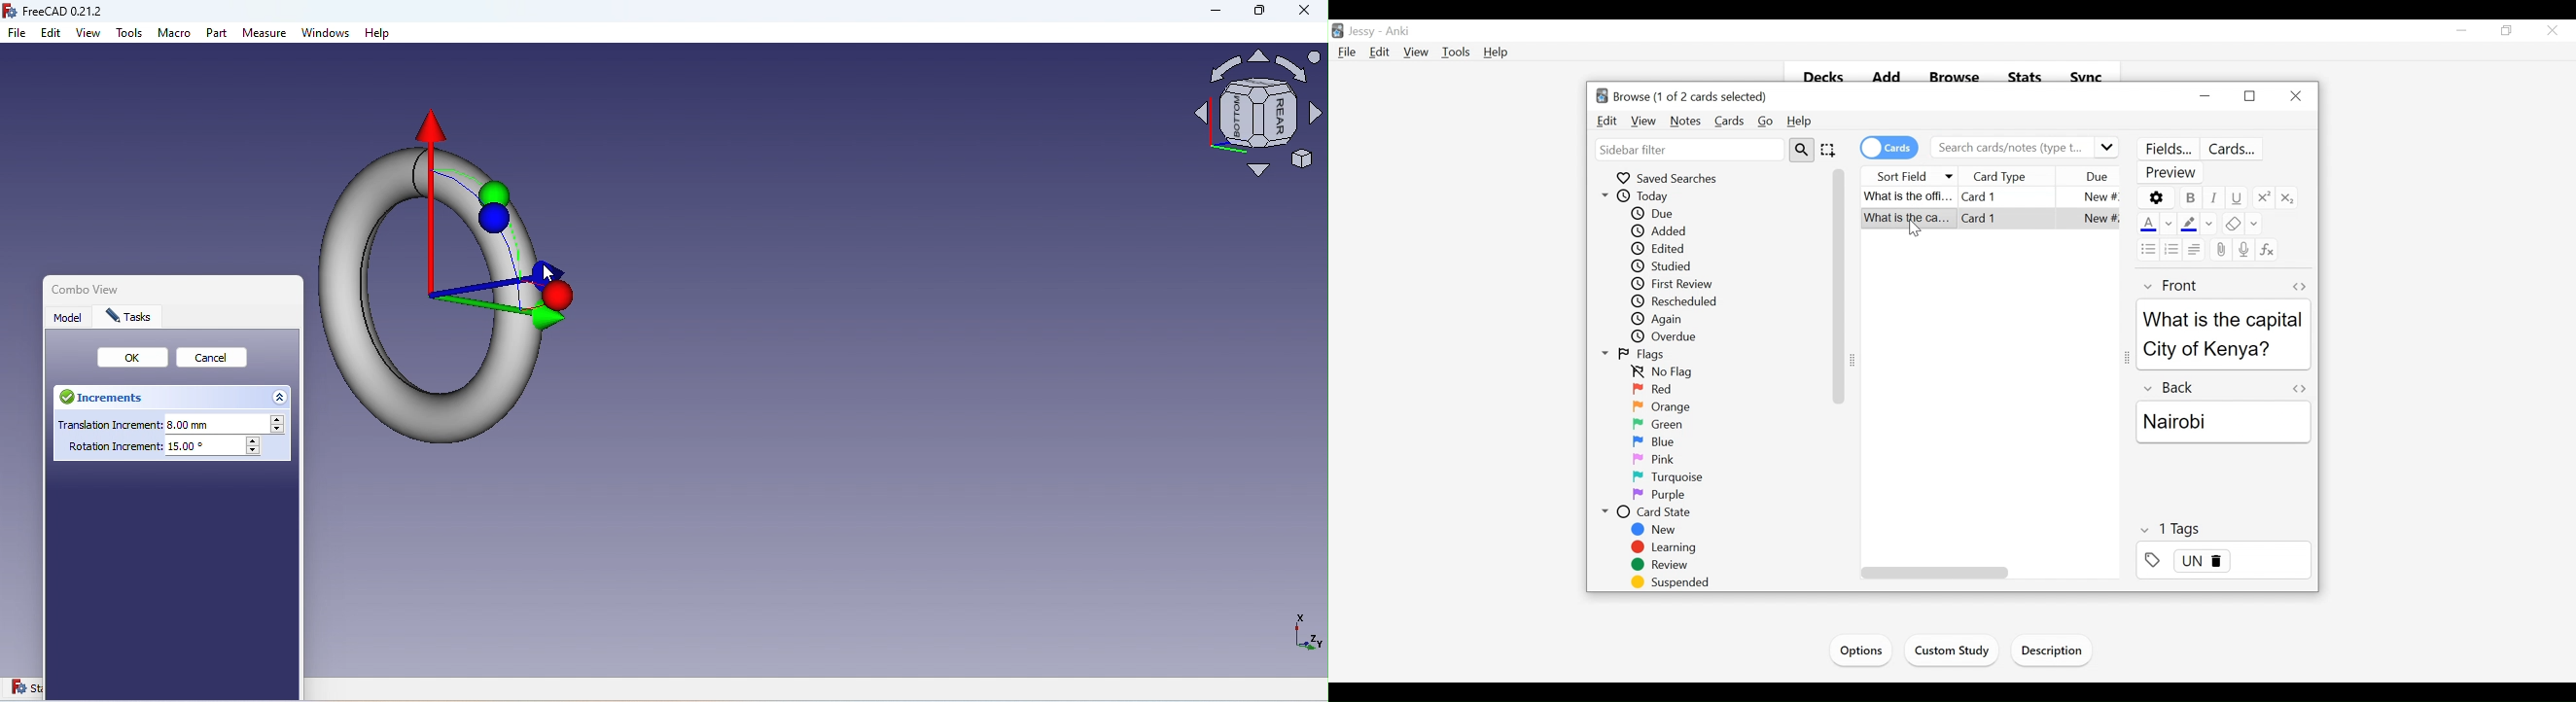  What do you see at coordinates (2254, 225) in the screenshot?
I see `Change color` at bounding box center [2254, 225].